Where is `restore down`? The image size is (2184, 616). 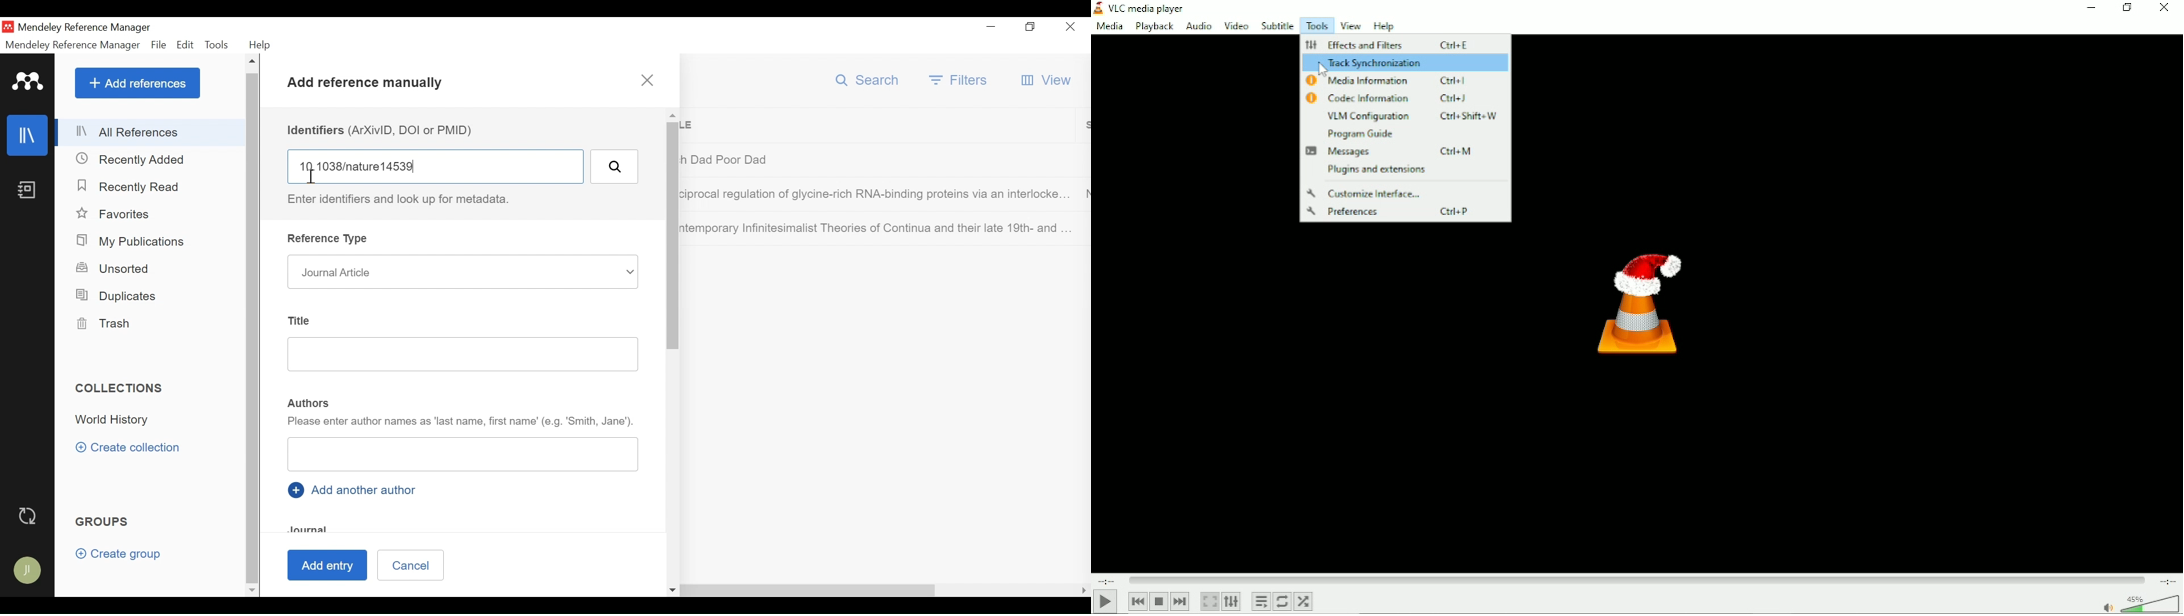 restore down is located at coordinates (2127, 9).